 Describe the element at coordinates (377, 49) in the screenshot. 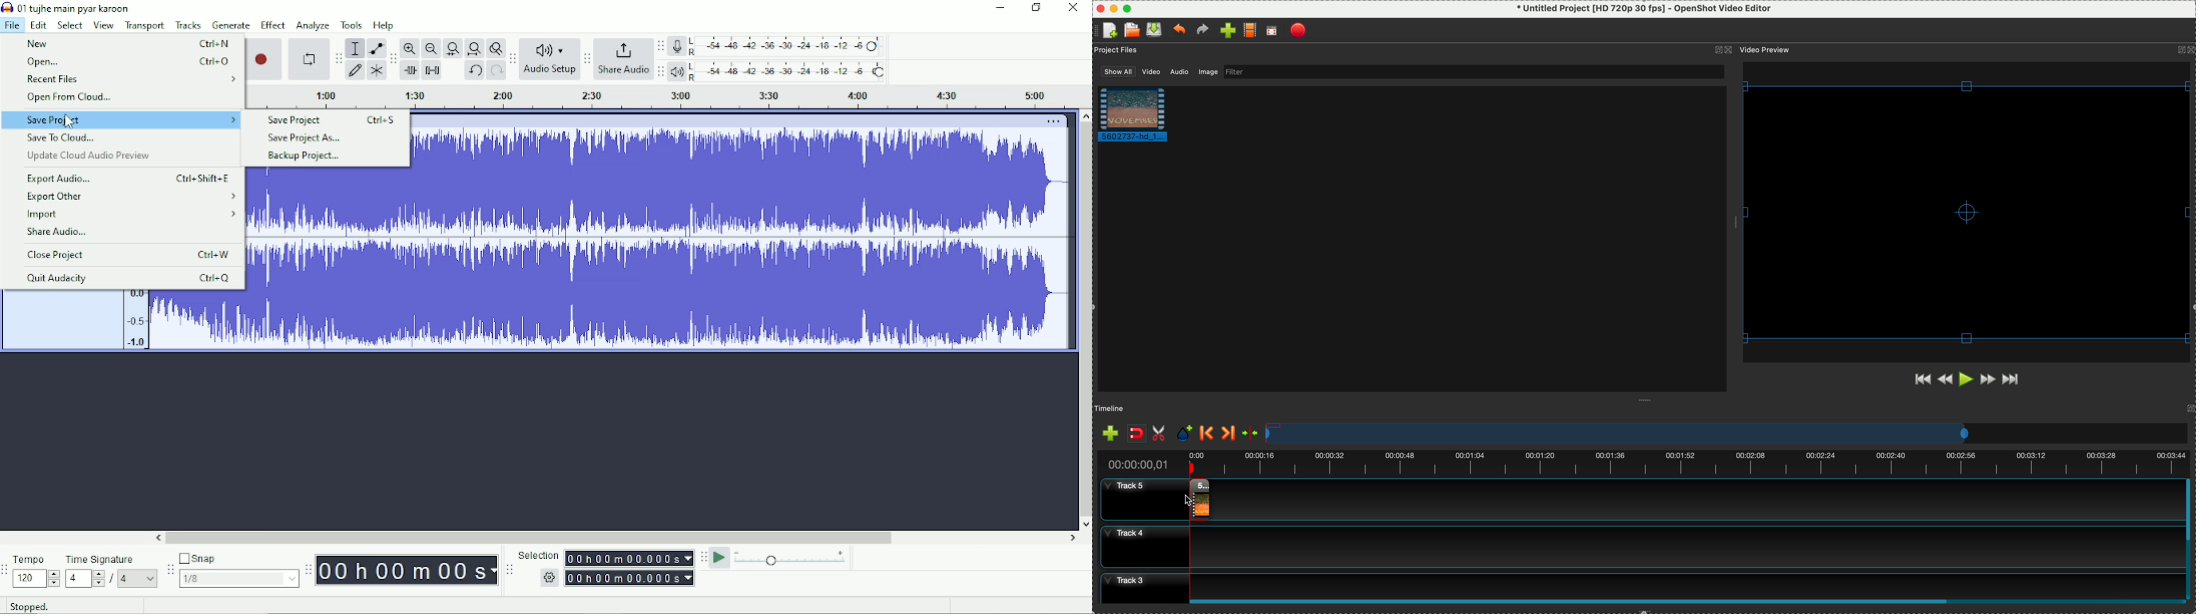

I see `Envelope tool` at that location.